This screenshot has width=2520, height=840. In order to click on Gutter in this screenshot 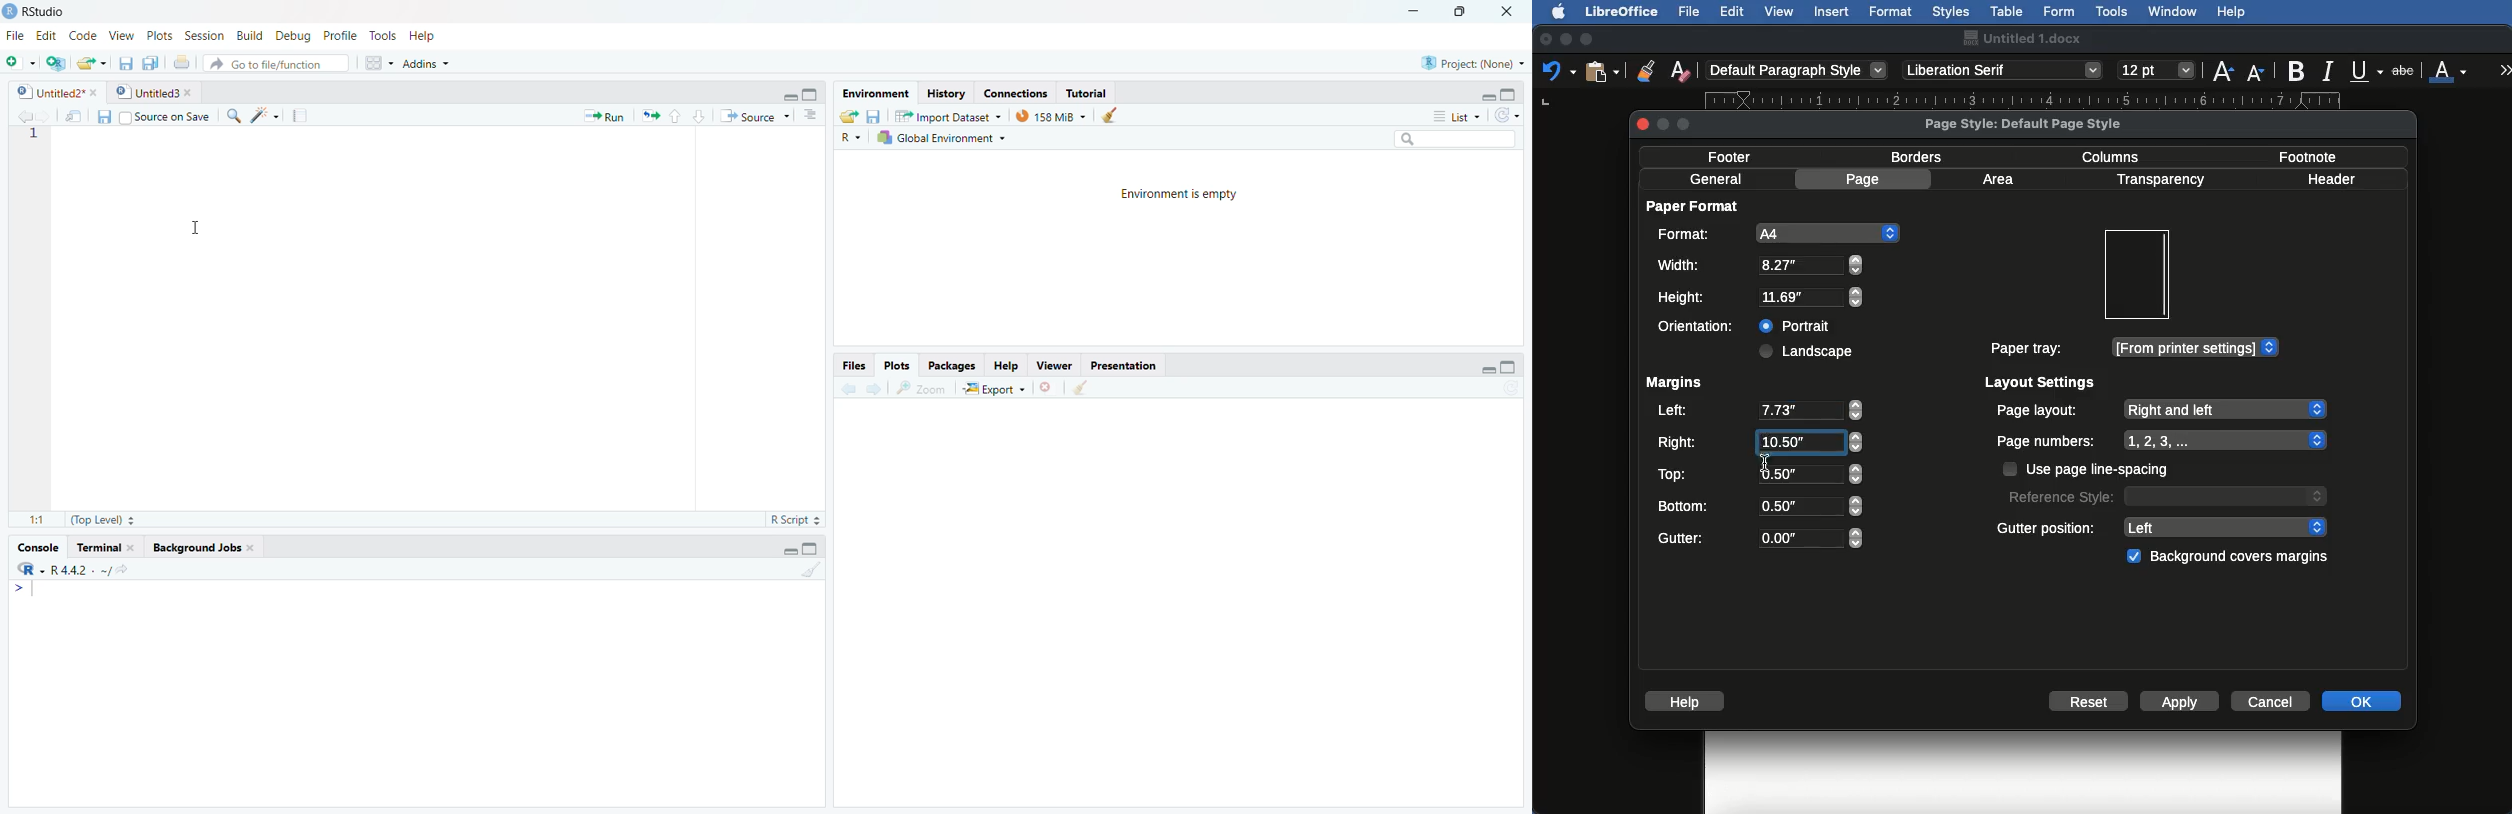, I will do `click(1760, 539)`.